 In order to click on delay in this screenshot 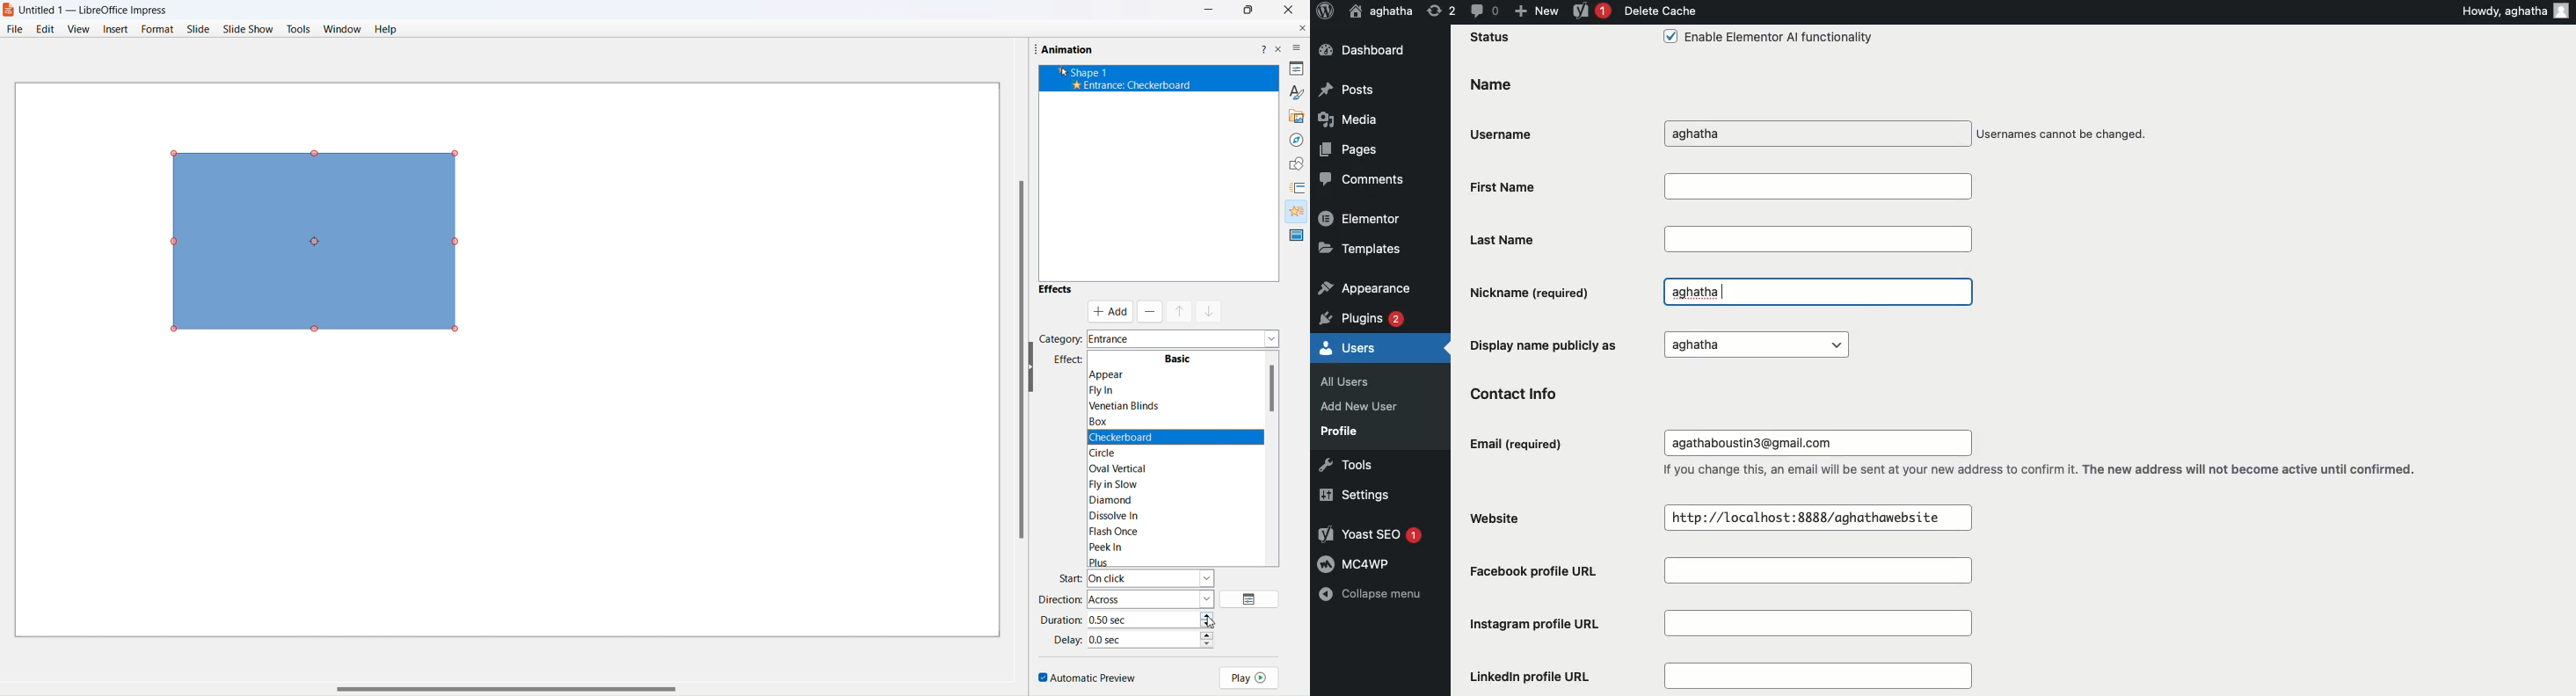, I will do `click(1070, 639)`.